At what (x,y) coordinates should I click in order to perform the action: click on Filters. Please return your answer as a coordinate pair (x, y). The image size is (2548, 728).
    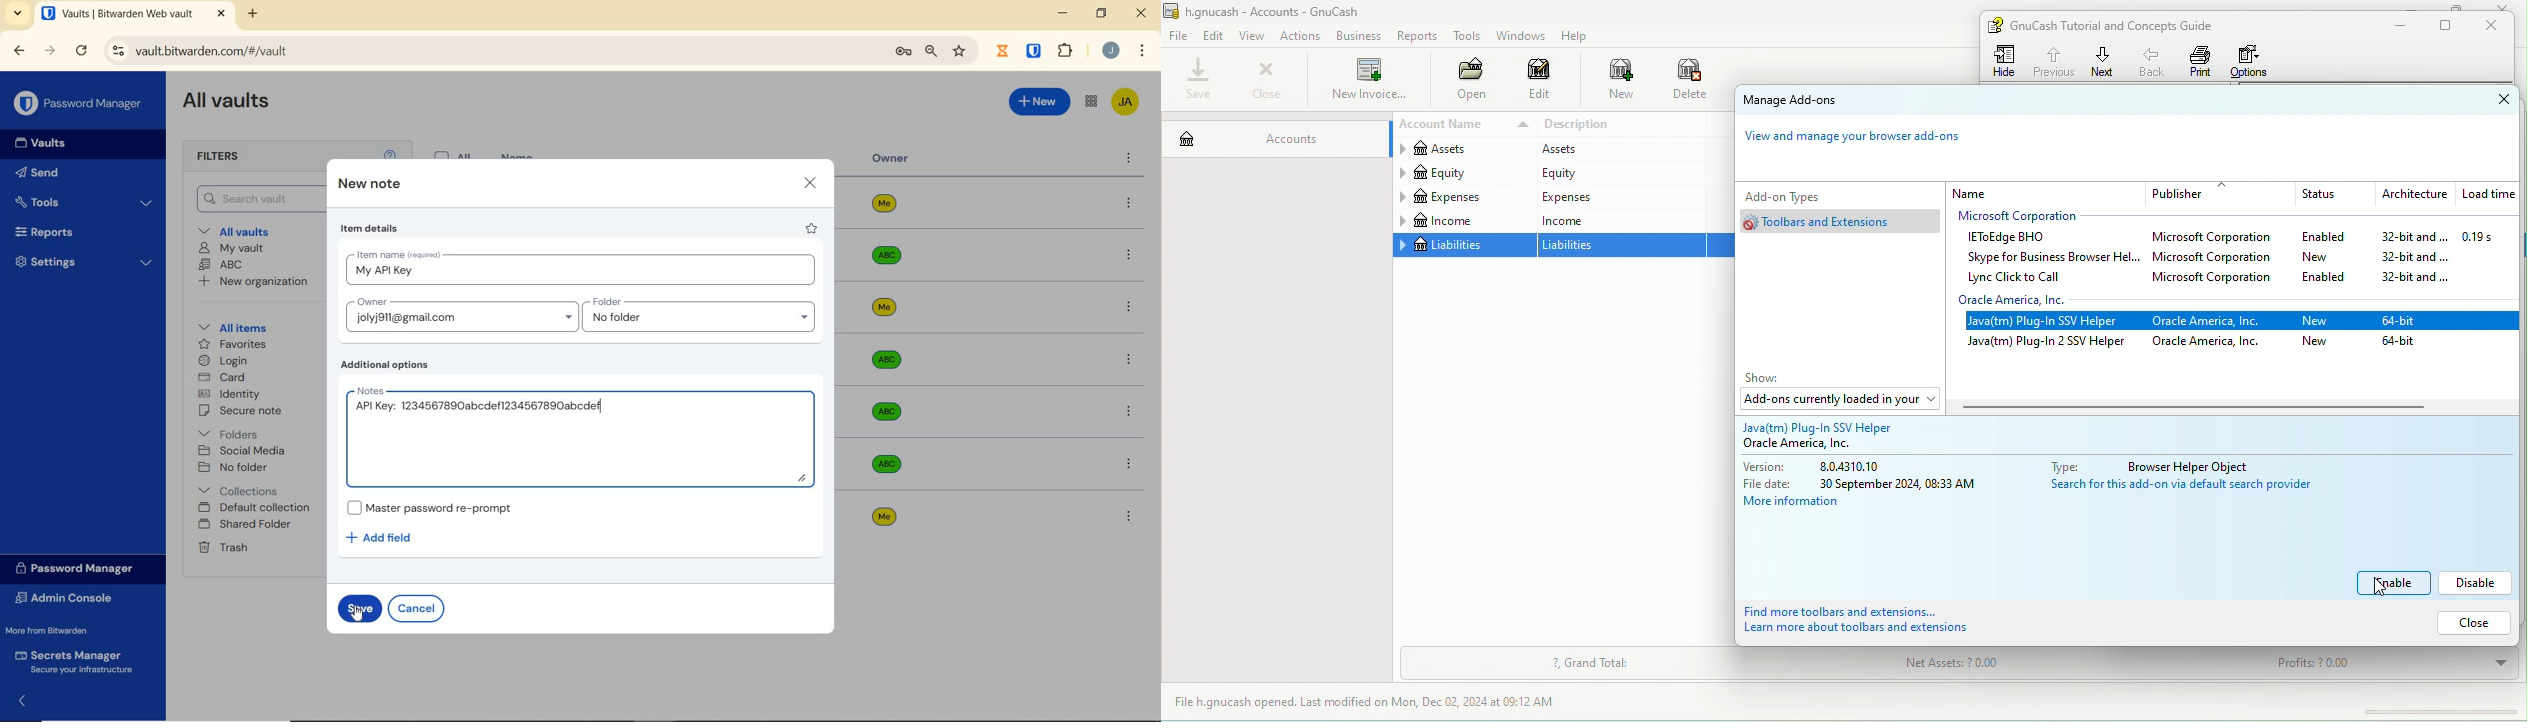
    Looking at the image, I should click on (221, 157).